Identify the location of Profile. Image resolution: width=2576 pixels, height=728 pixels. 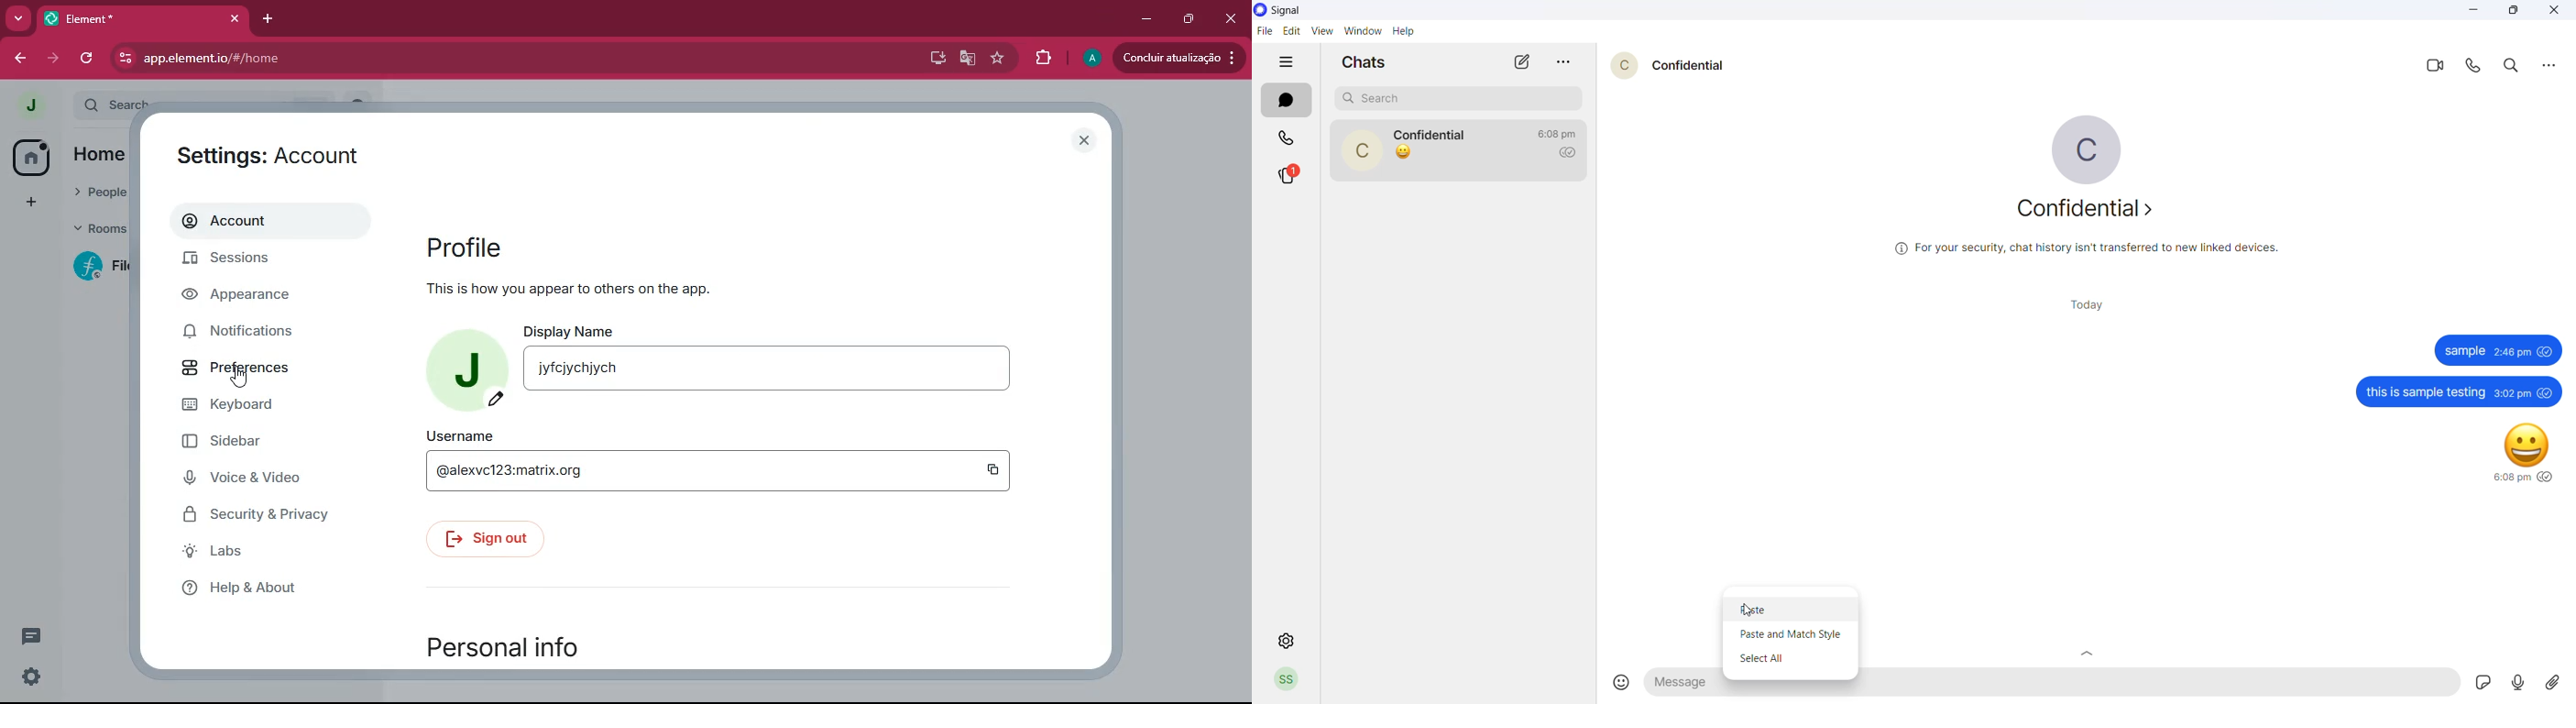
(1288, 679).